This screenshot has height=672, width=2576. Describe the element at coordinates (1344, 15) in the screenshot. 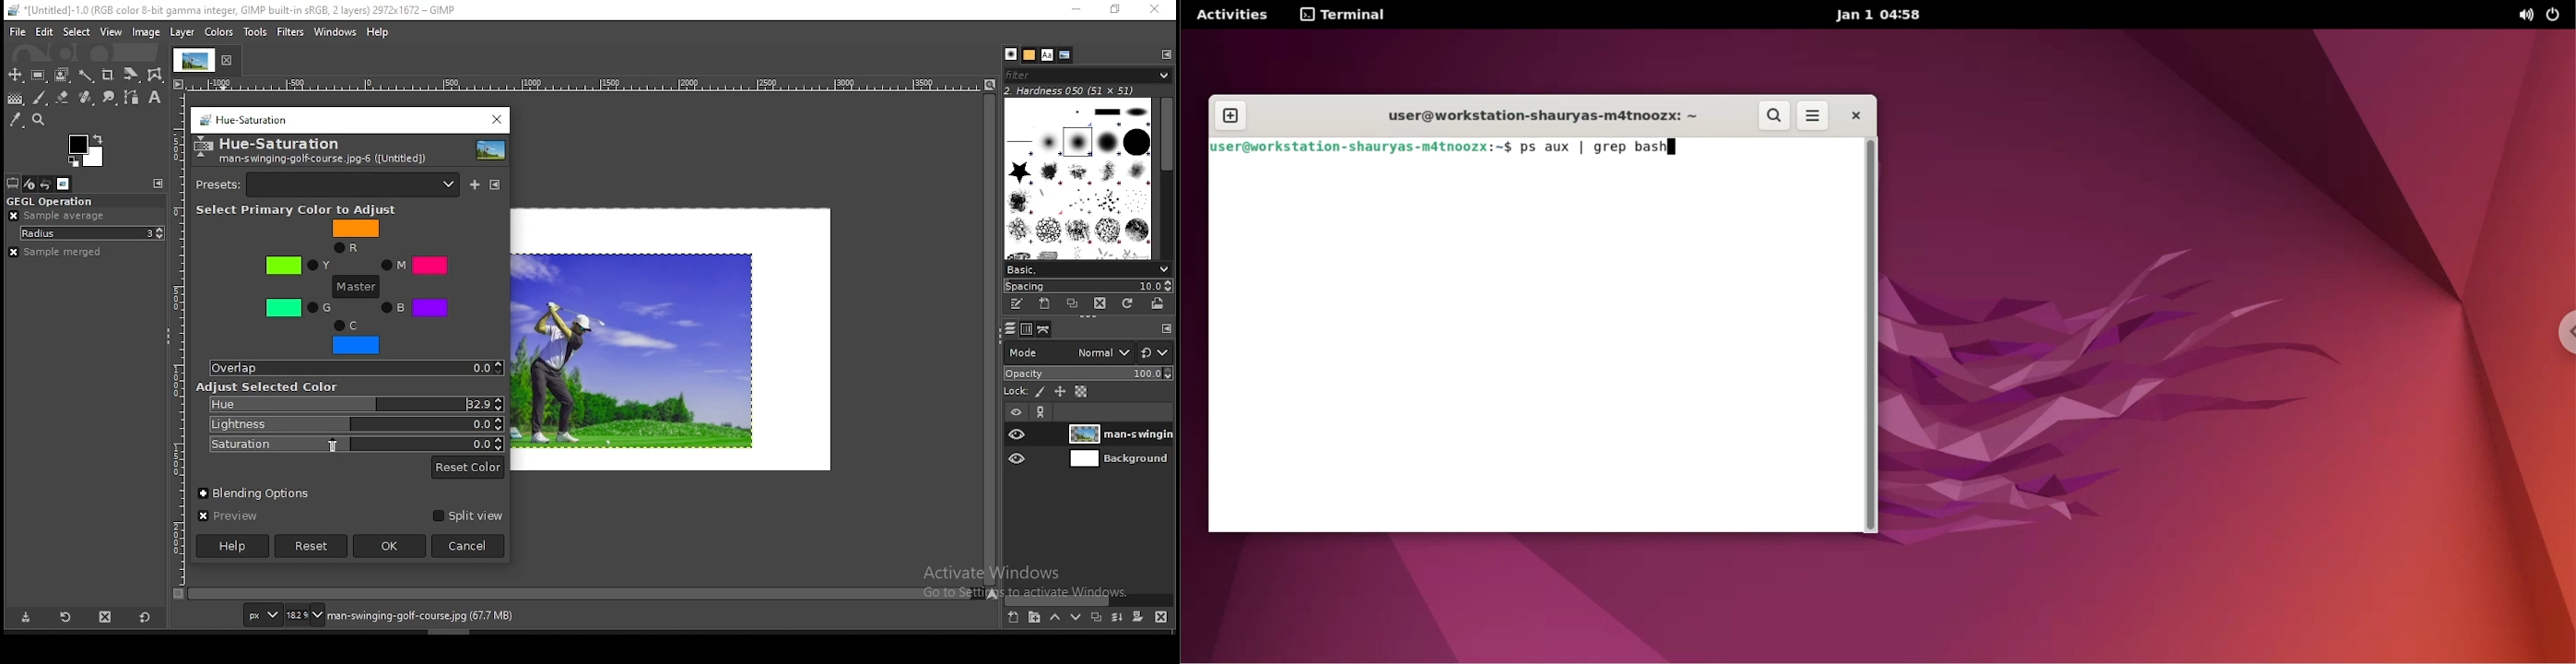

I see `terminal` at that location.